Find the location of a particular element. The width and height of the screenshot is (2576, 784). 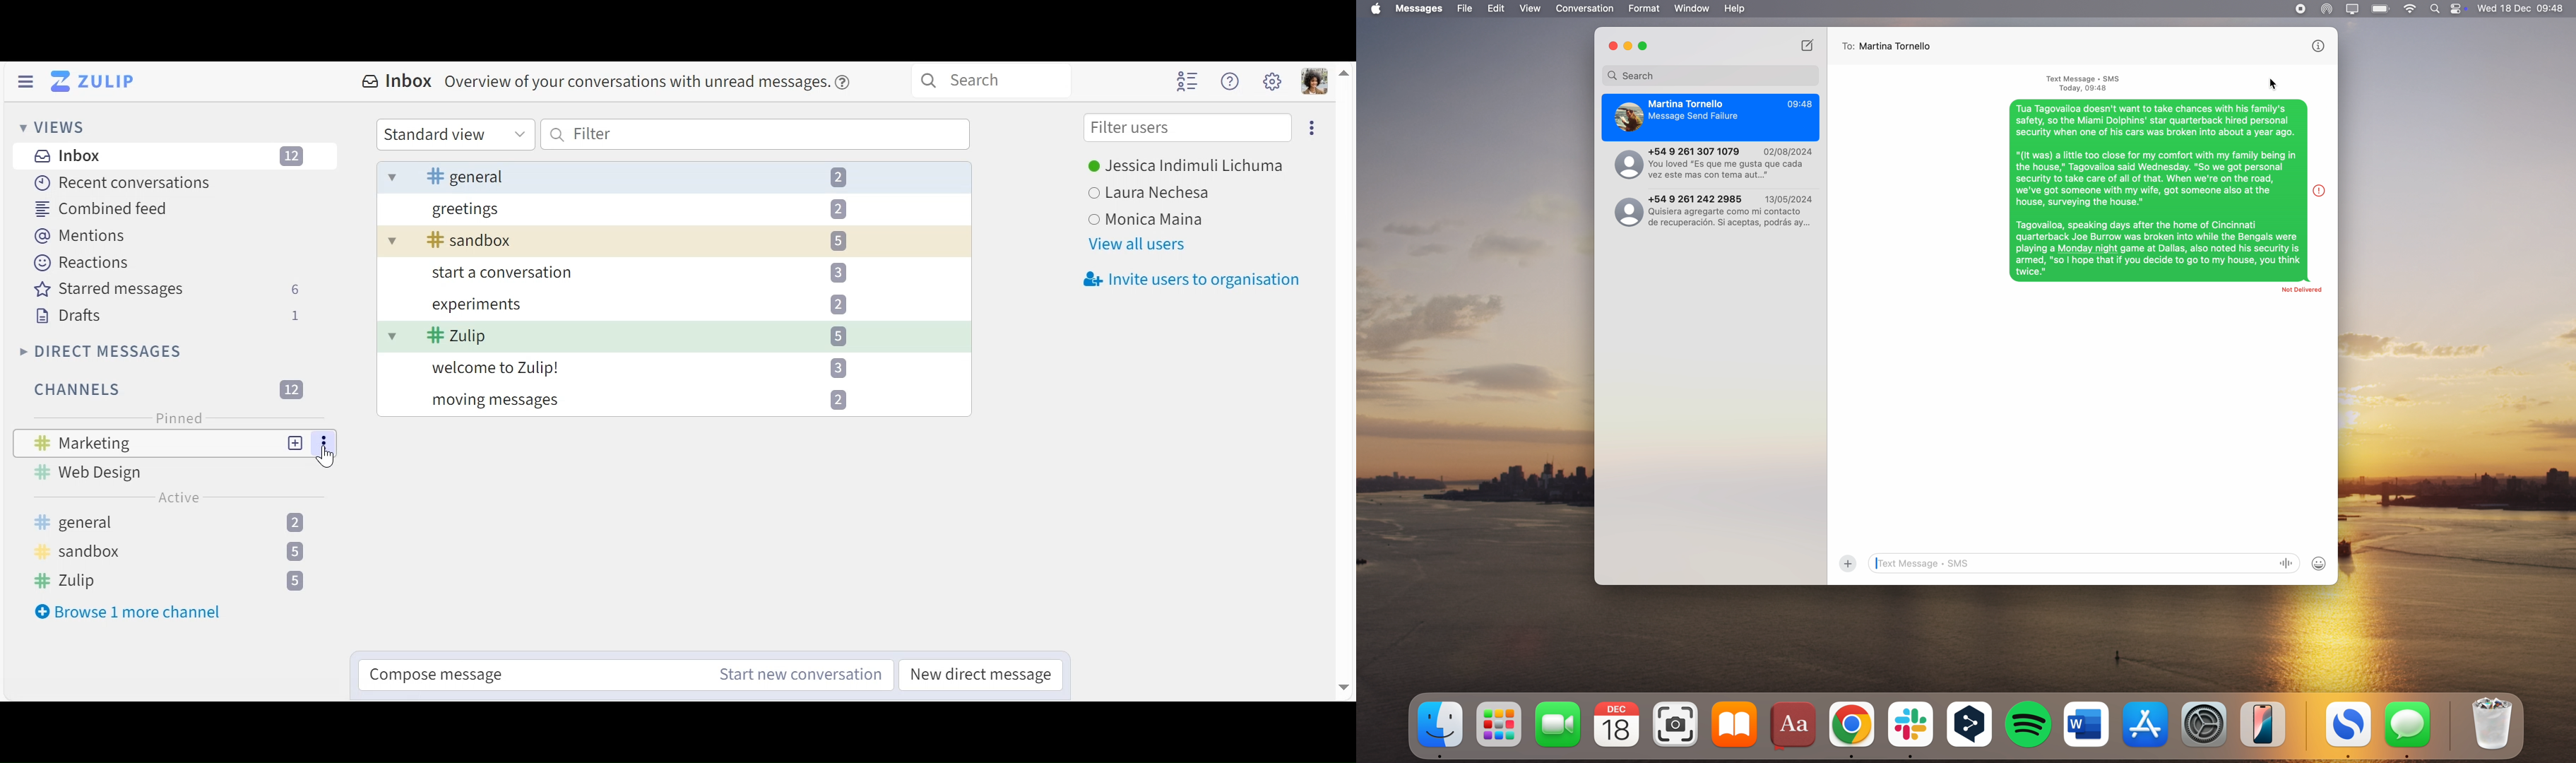

Invite users to organisation is located at coordinates (1194, 278).